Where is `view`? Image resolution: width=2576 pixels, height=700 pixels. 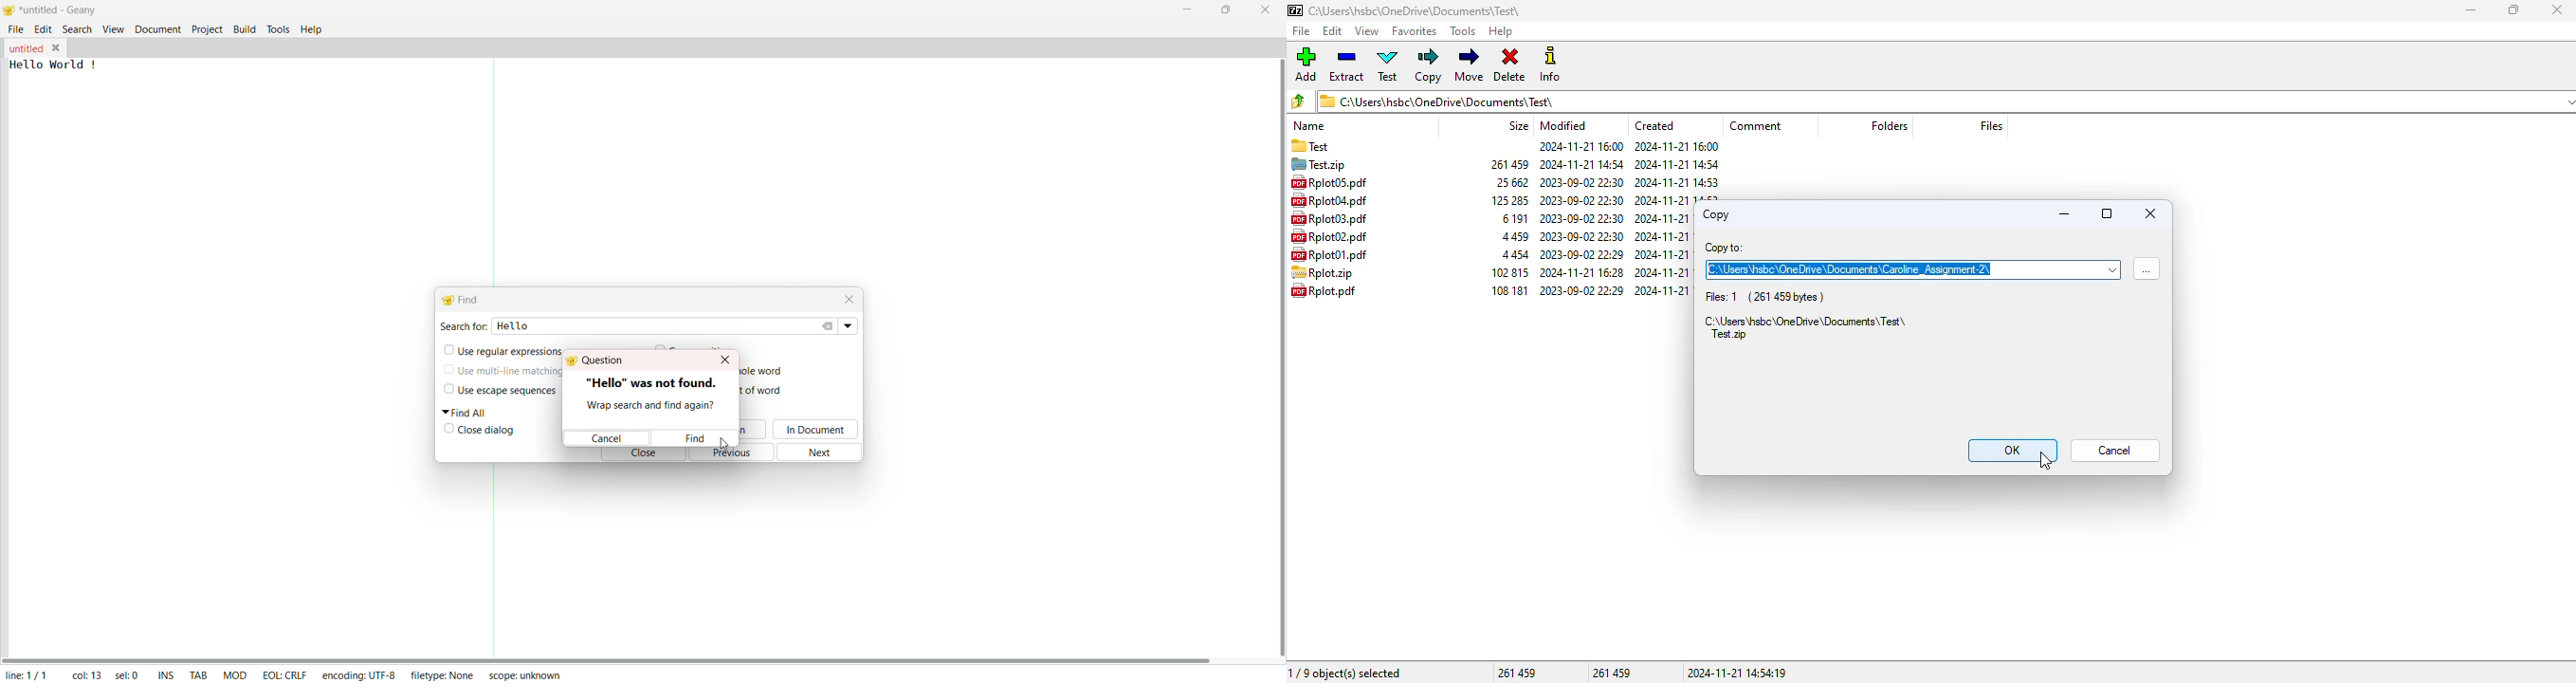
view is located at coordinates (1368, 30).